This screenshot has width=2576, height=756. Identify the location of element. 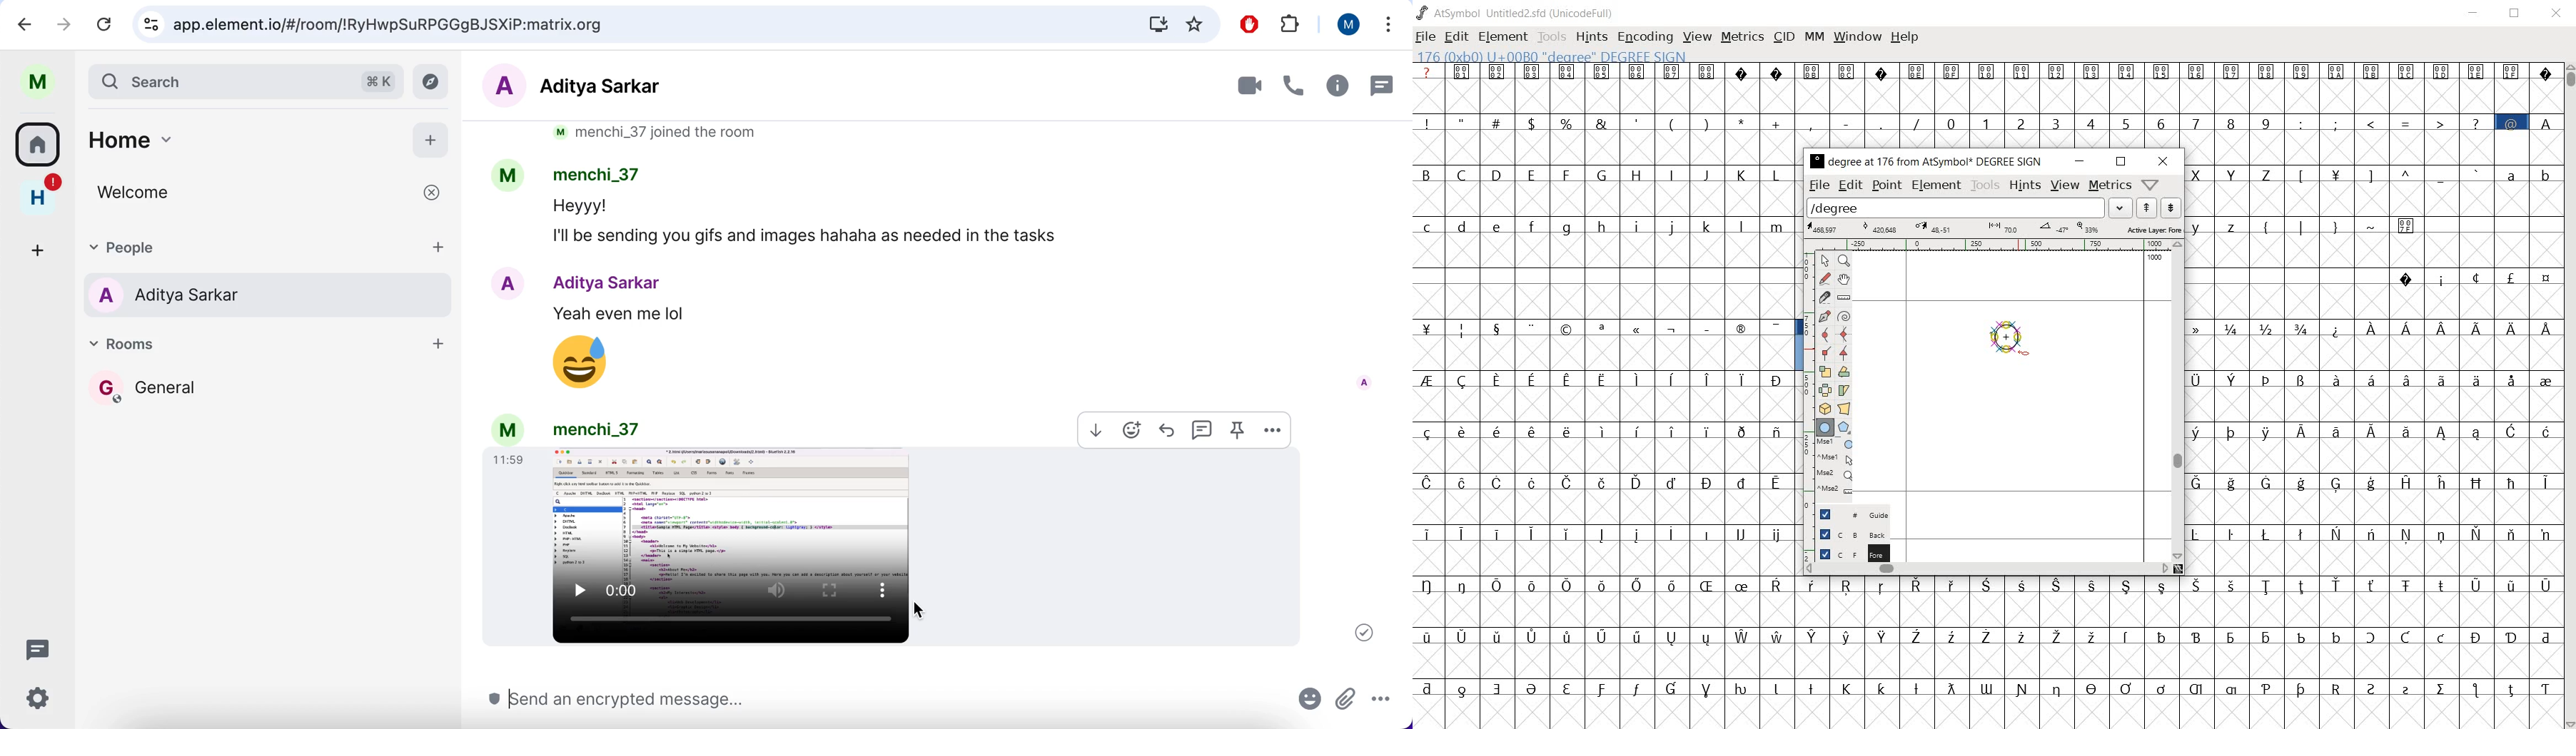
(1937, 186).